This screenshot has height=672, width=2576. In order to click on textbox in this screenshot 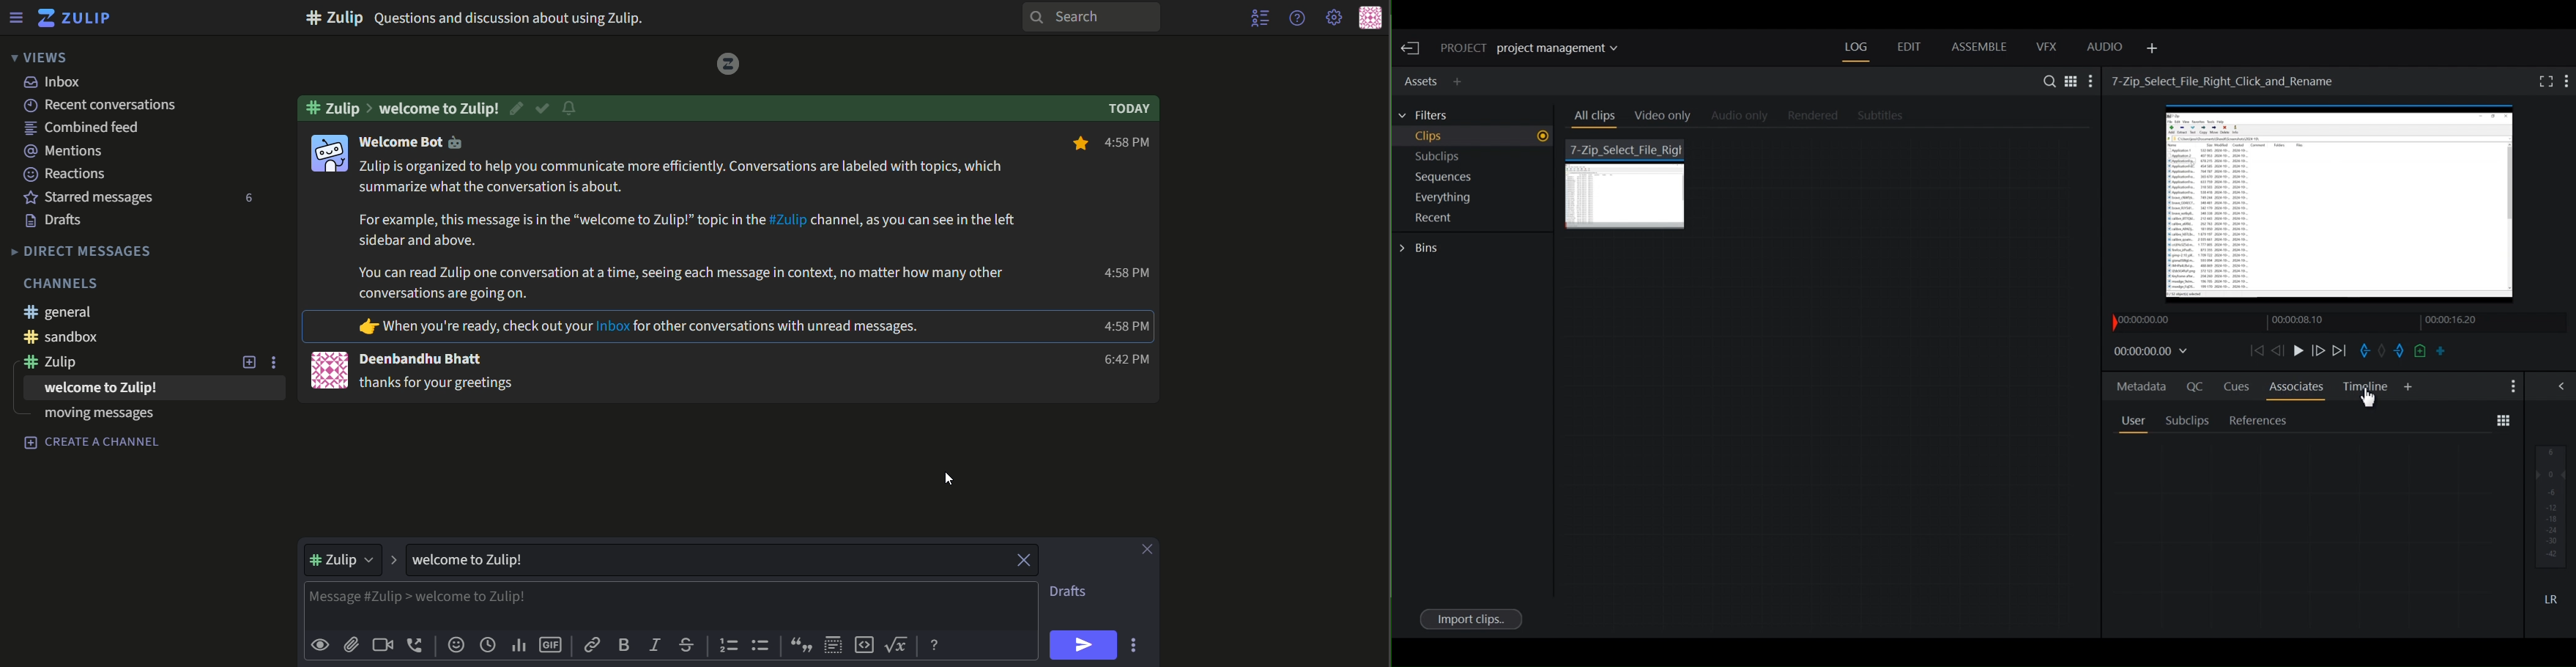, I will do `click(646, 607)`.